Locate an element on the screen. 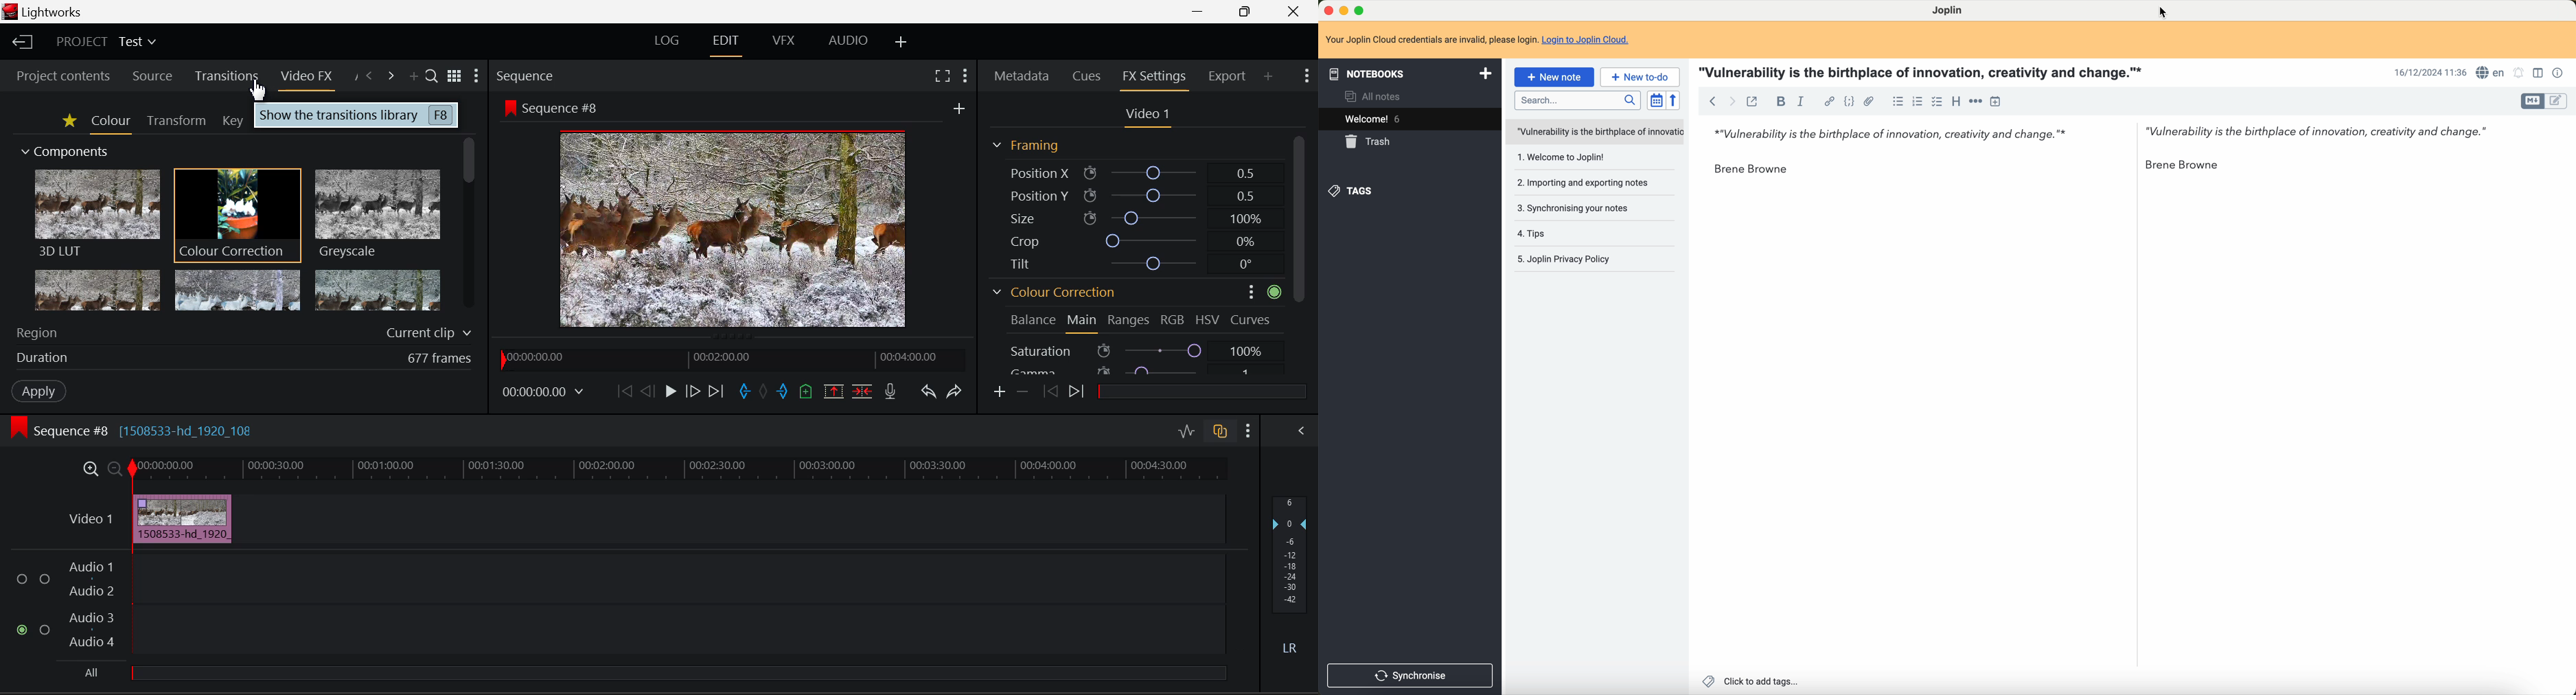 This screenshot has height=700, width=2576. Saturation 100% is located at coordinates (1145, 348).